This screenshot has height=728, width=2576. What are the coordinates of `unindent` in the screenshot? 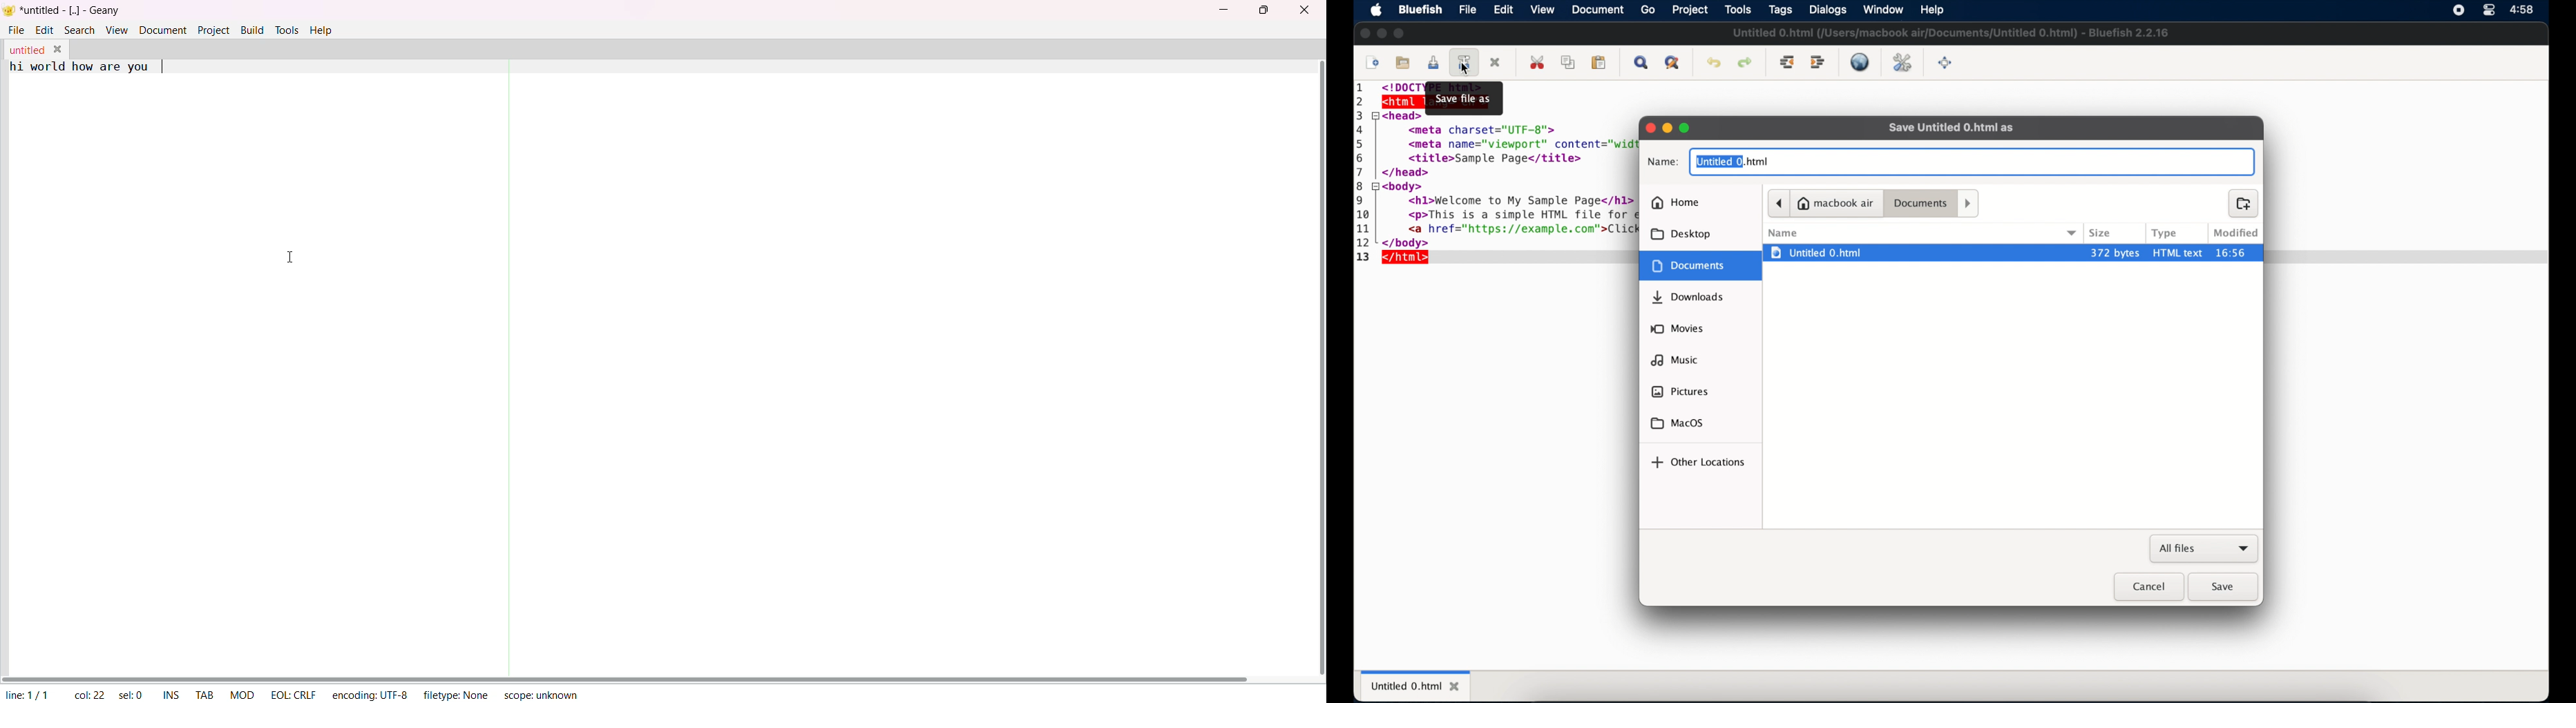 It's located at (1788, 62).